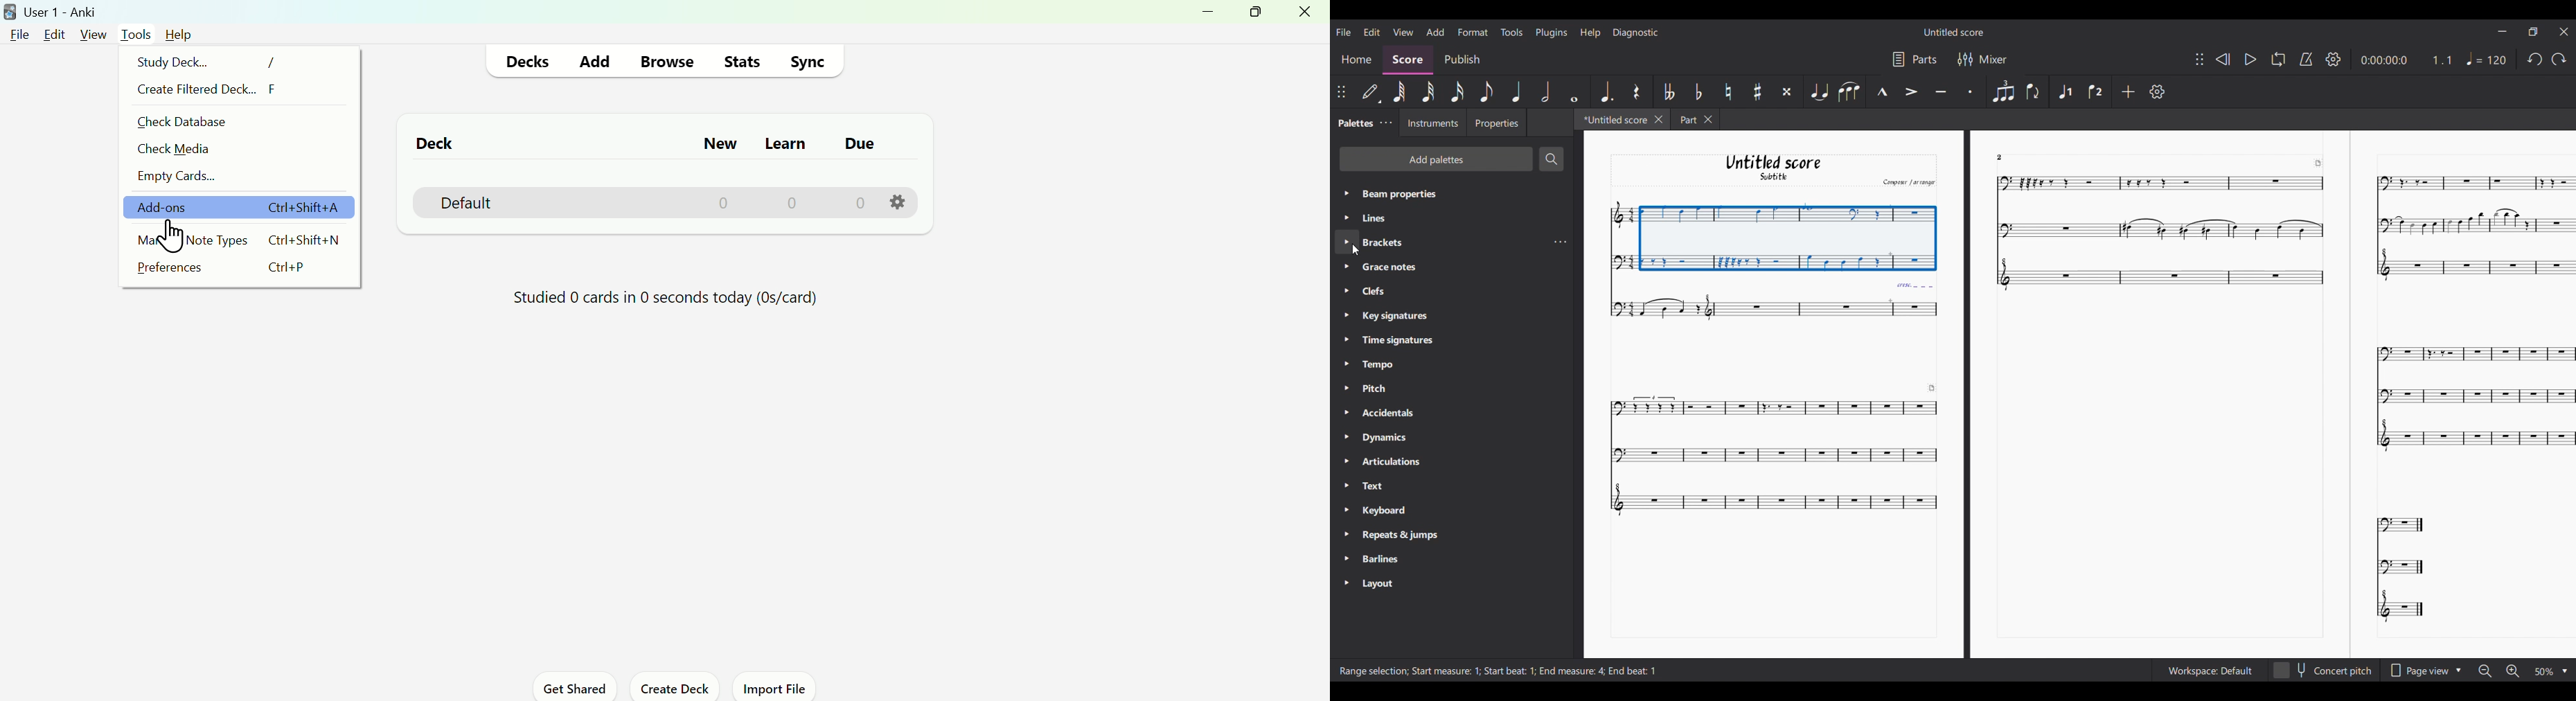 Image resolution: width=2576 pixels, height=728 pixels. What do you see at coordinates (1906, 182) in the screenshot?
I see `Comput arrange` at bounding box center [1906, 182].